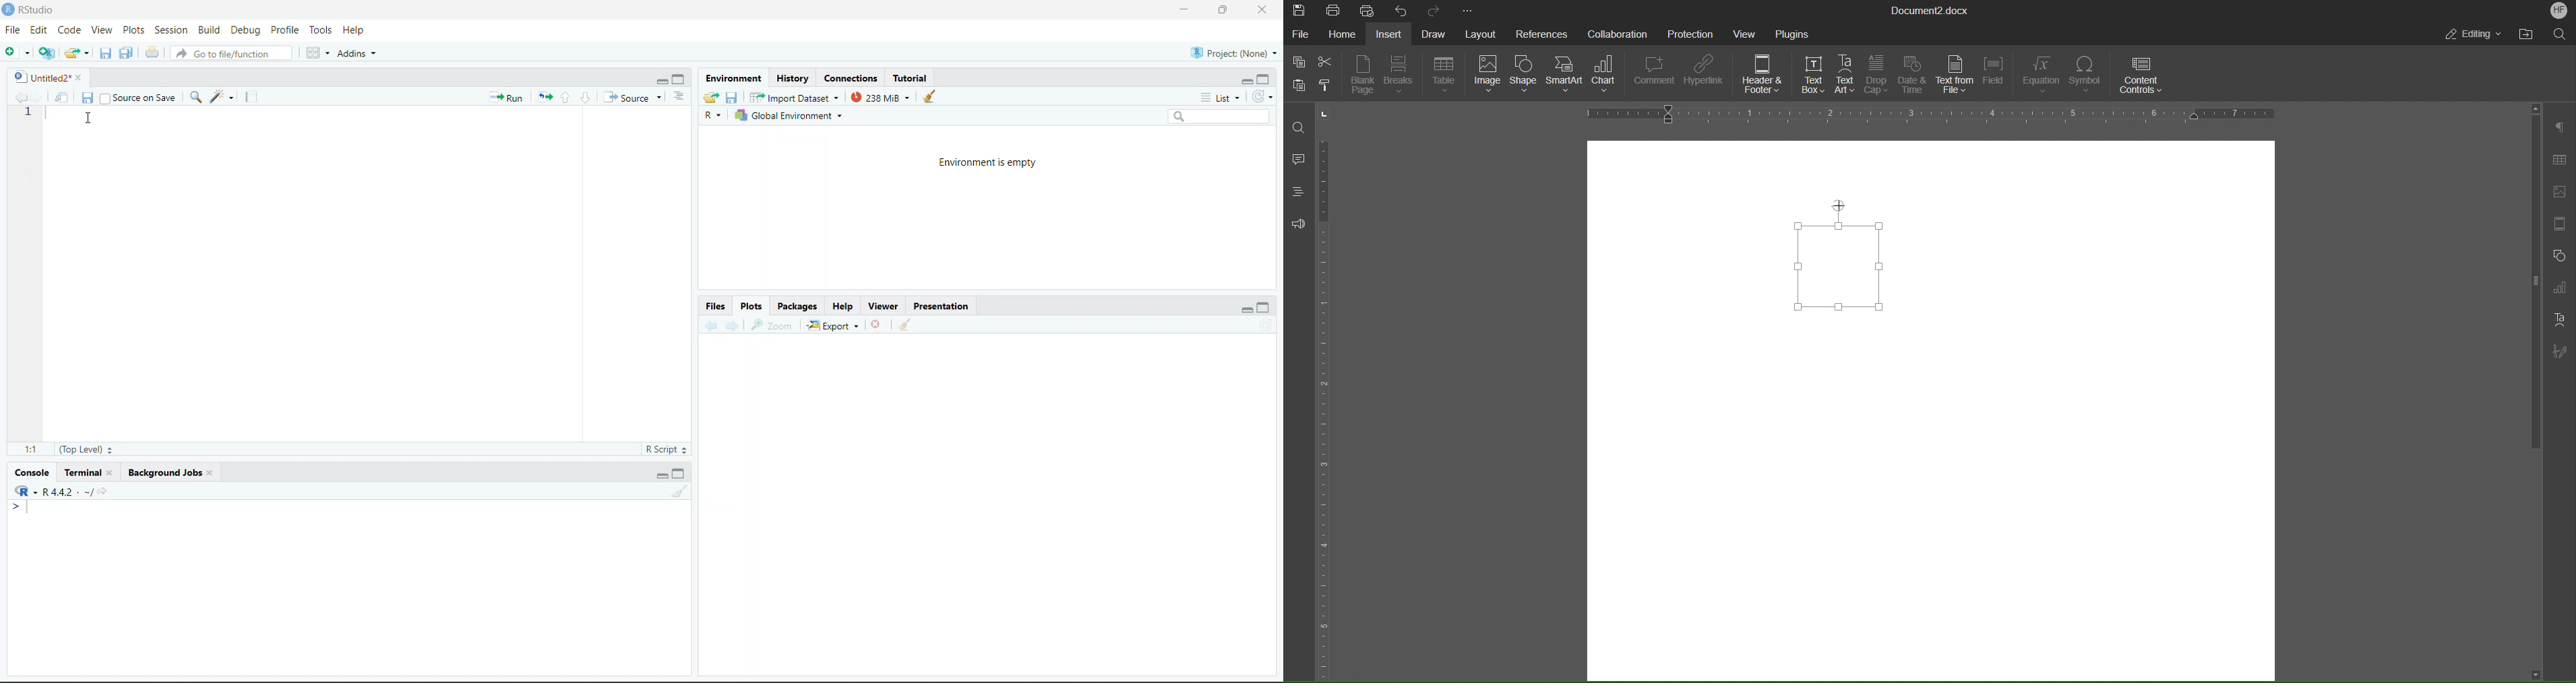  I want to click on open file, so click(78, 53).